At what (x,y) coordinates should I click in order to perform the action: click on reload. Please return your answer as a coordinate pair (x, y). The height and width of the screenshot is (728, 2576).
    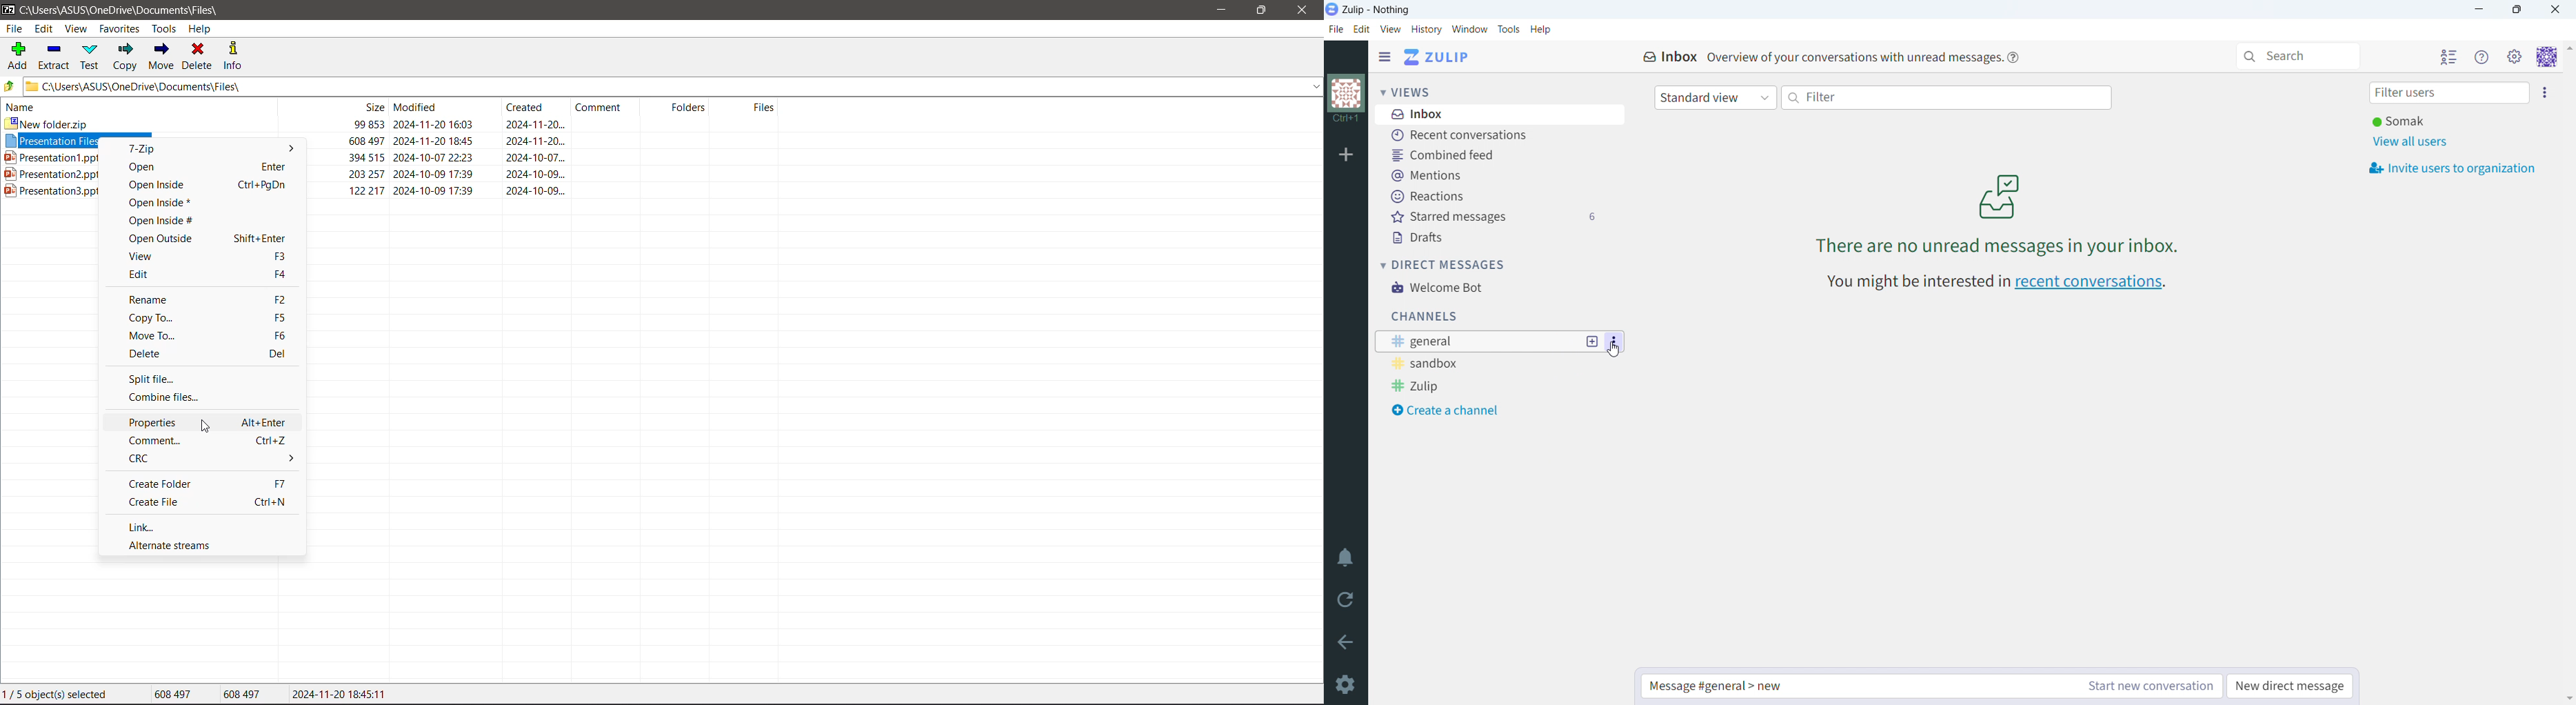
    Looking at the image, I should click on (1345, 599).